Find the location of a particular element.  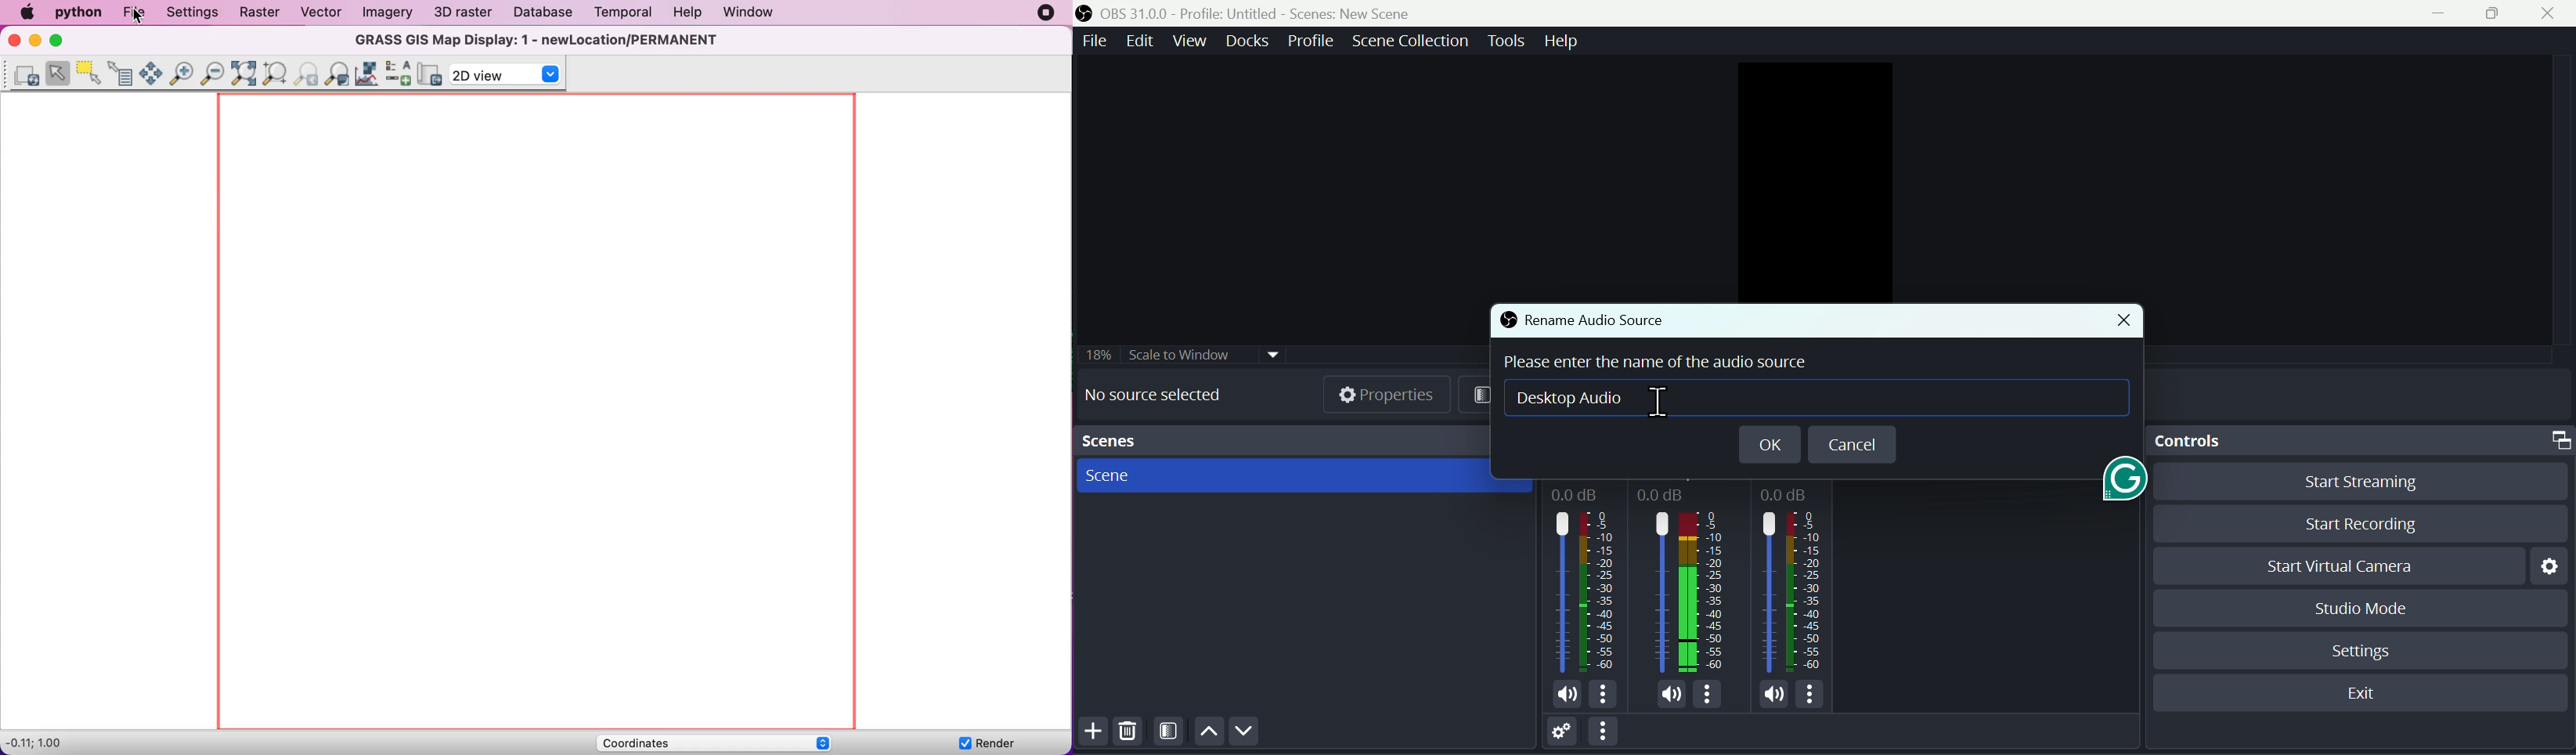

Down is located at coordinates (1250, 732).